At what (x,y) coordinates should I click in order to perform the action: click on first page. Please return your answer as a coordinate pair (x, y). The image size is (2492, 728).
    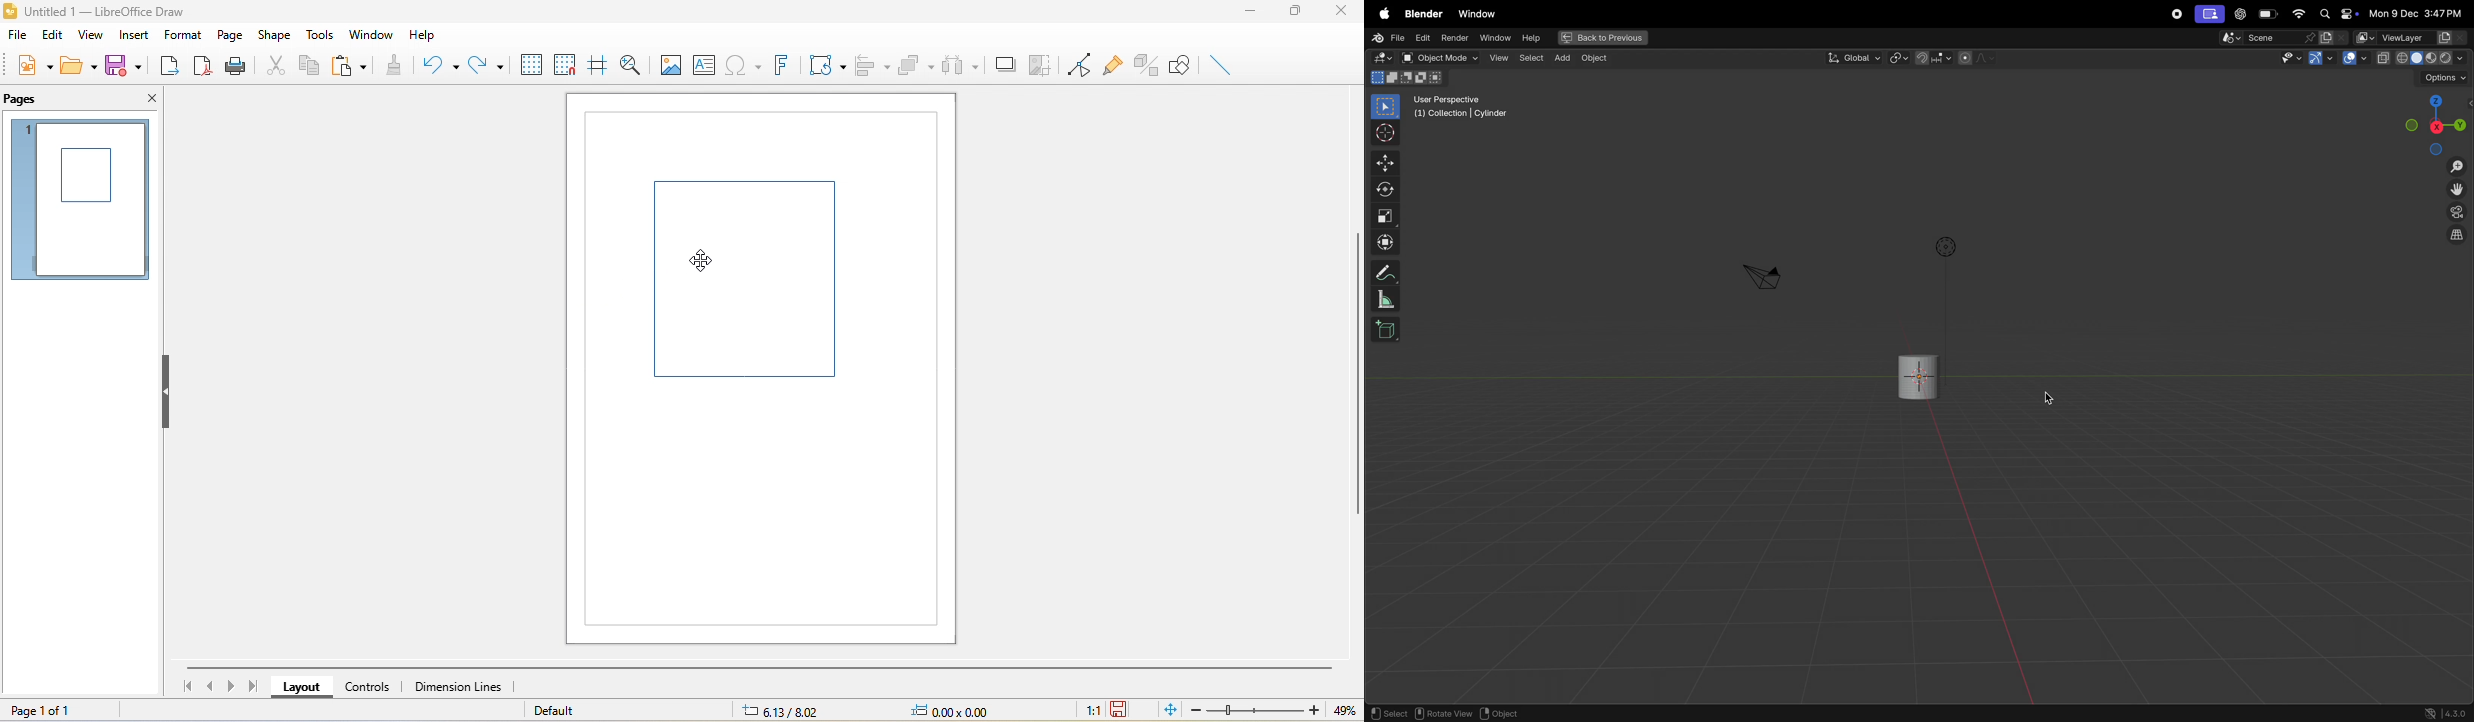
    Looking at the image, I should click on (189, 686).